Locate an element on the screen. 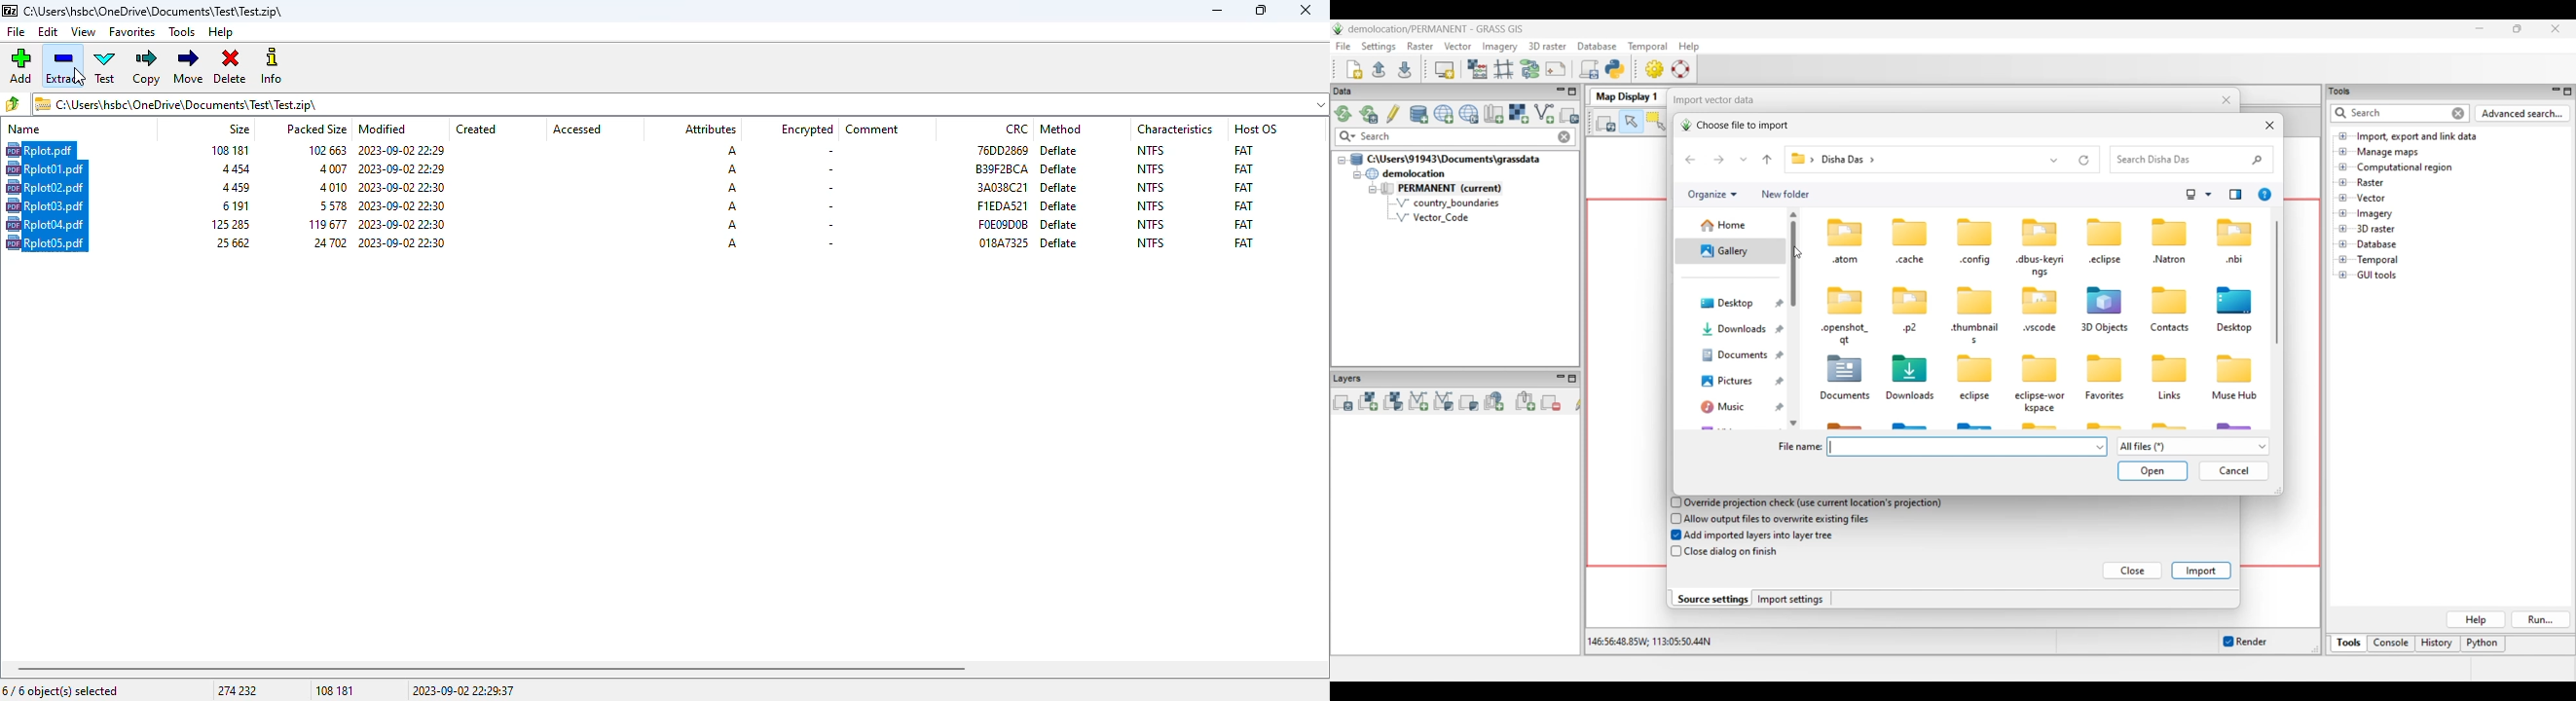 Image resolution: width=2576 pixels, height=728 pixels. Double click to collapse Permanent is located at coordinates (1459, 189).